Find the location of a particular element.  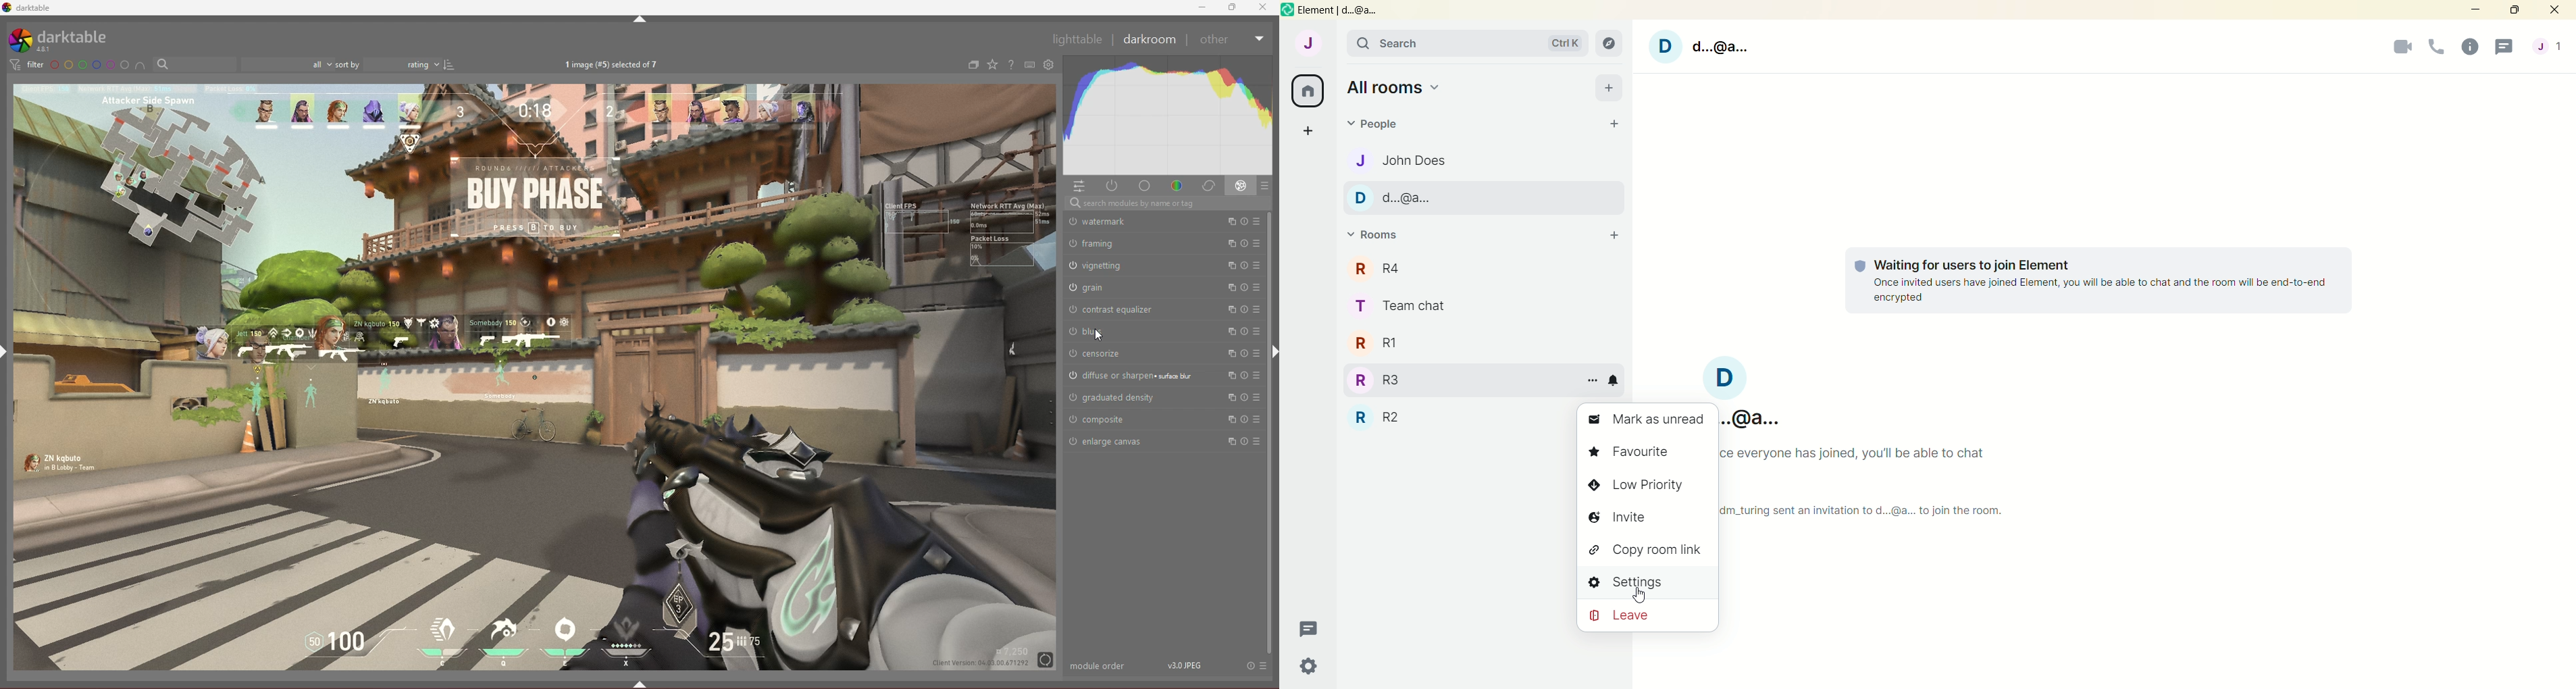

presets is located at coordinates (1257, 353).